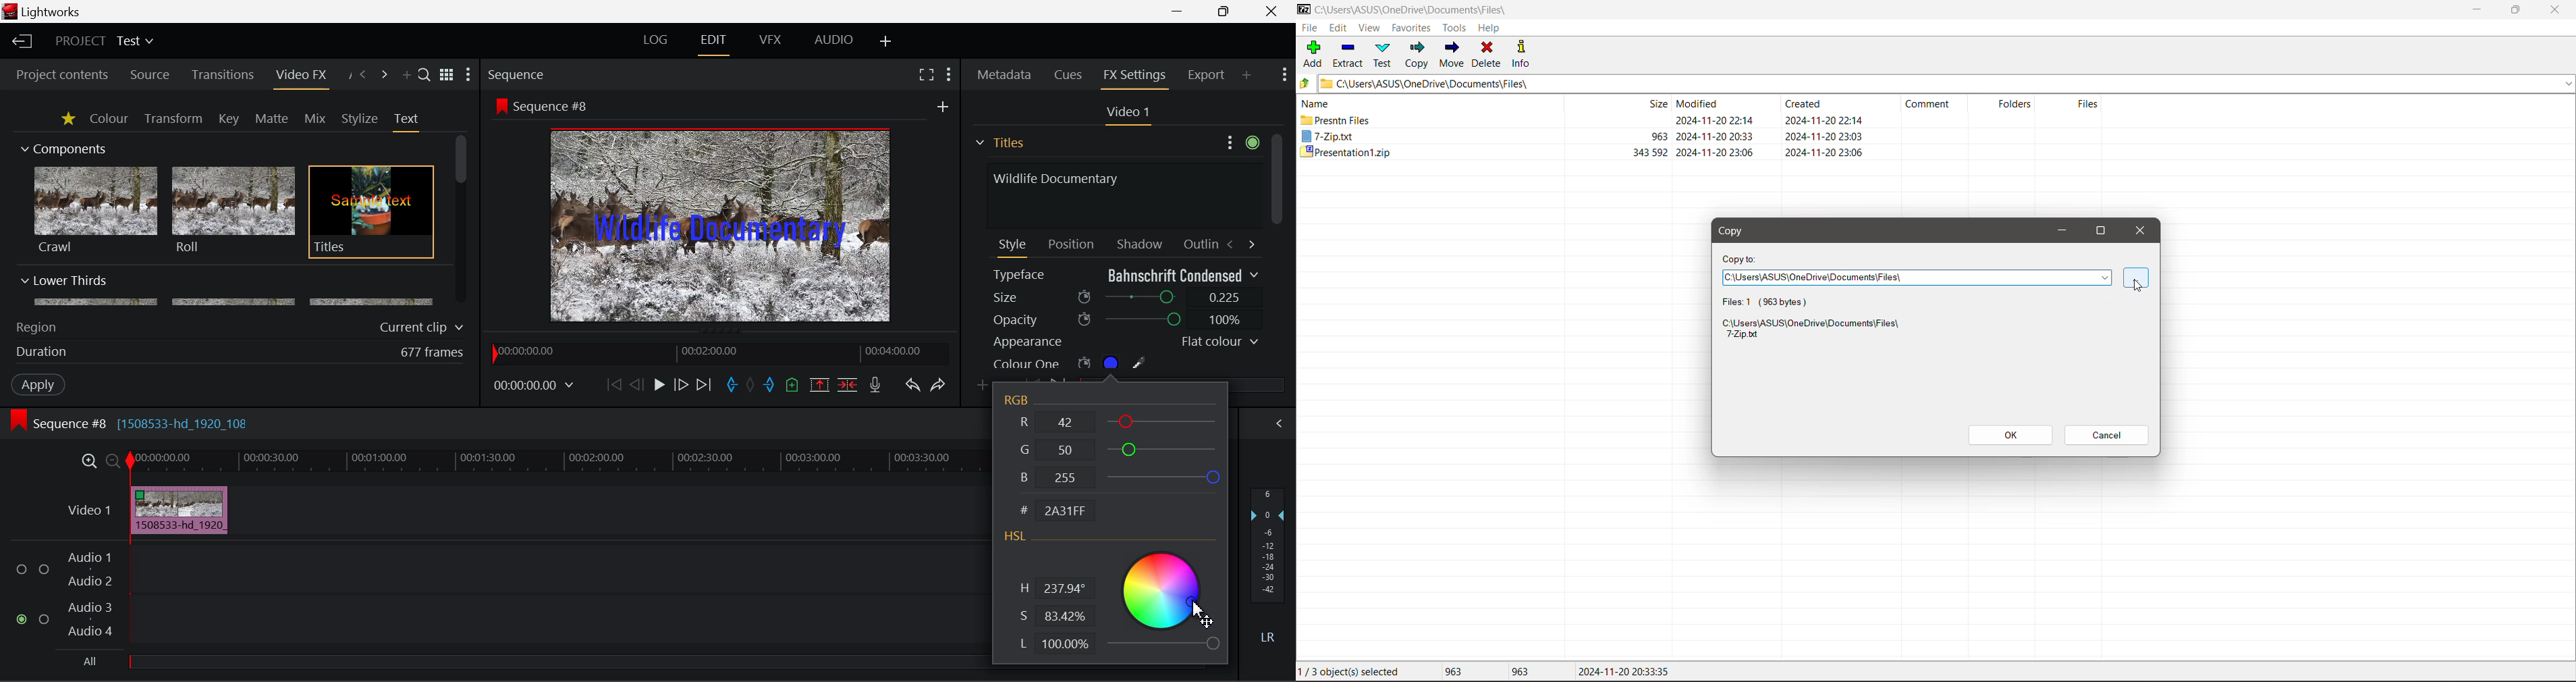  What do you see at coordinates (1019, 400) in the screenshot?
I see `RGB` at bounding box center [1019, 400].